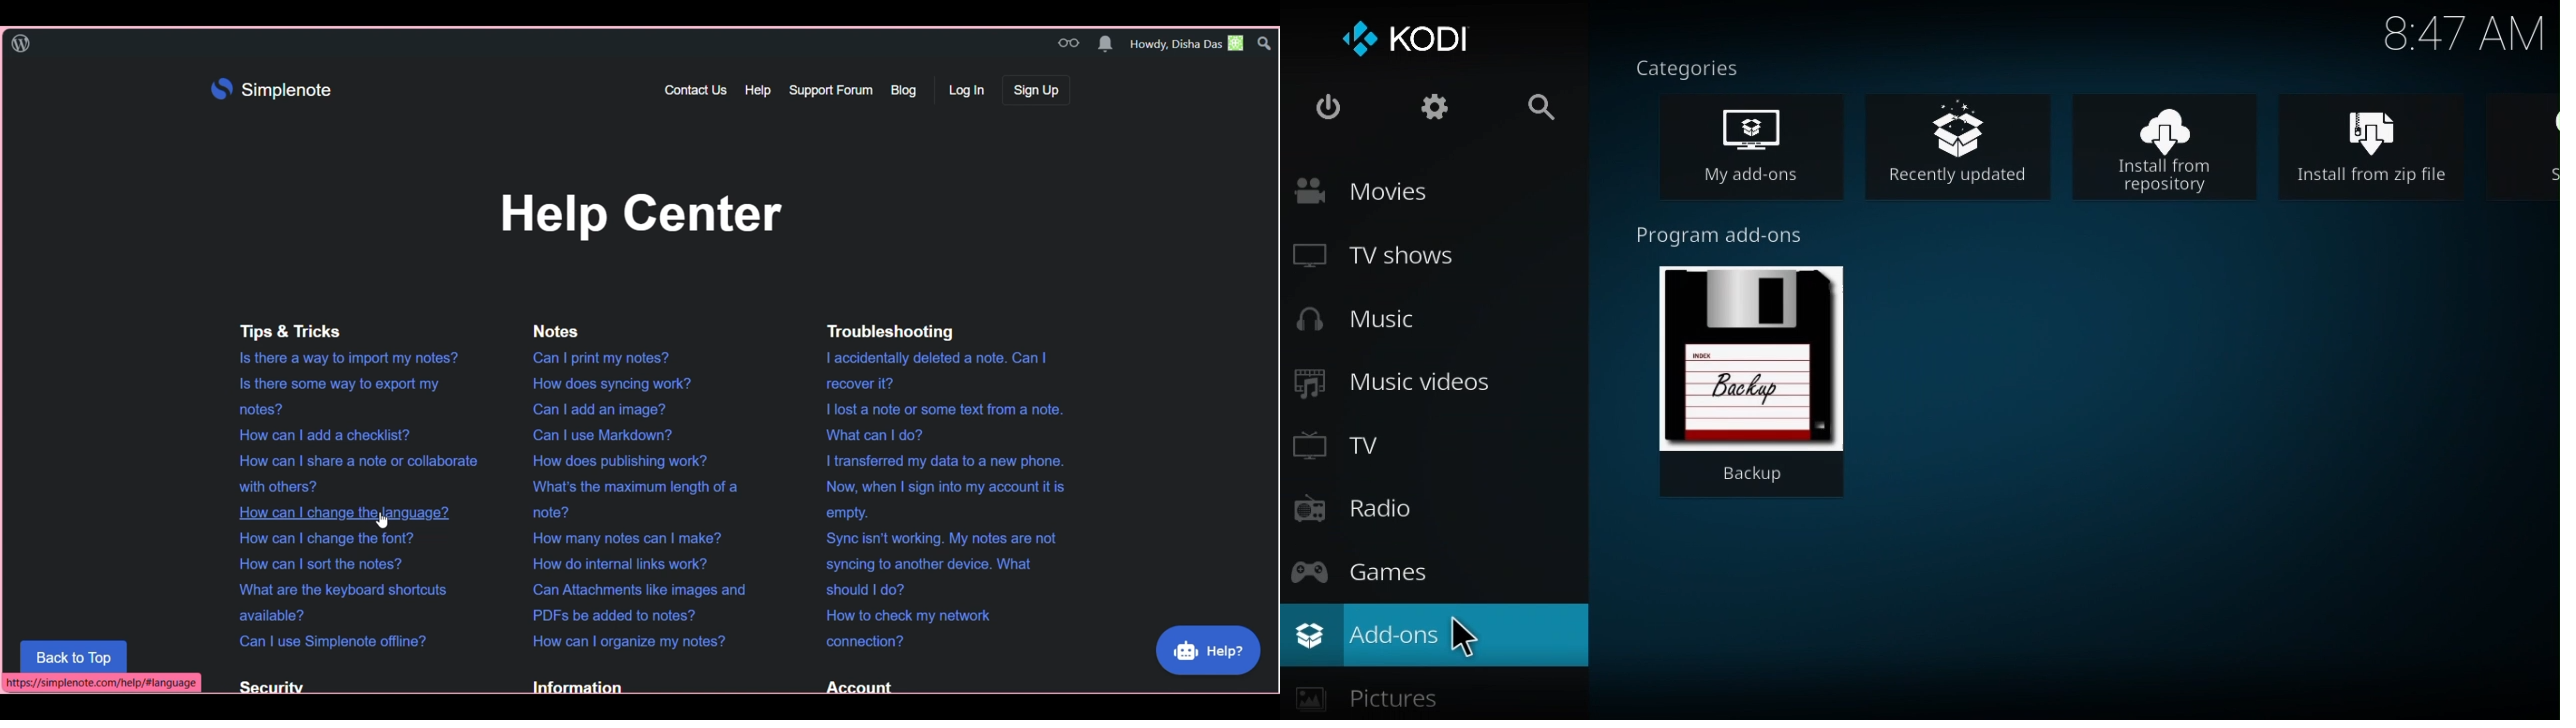  What do you see at coordinates (1408, 191) in the screenshot?
I see `Movies` at bounding box center [1408, 191].